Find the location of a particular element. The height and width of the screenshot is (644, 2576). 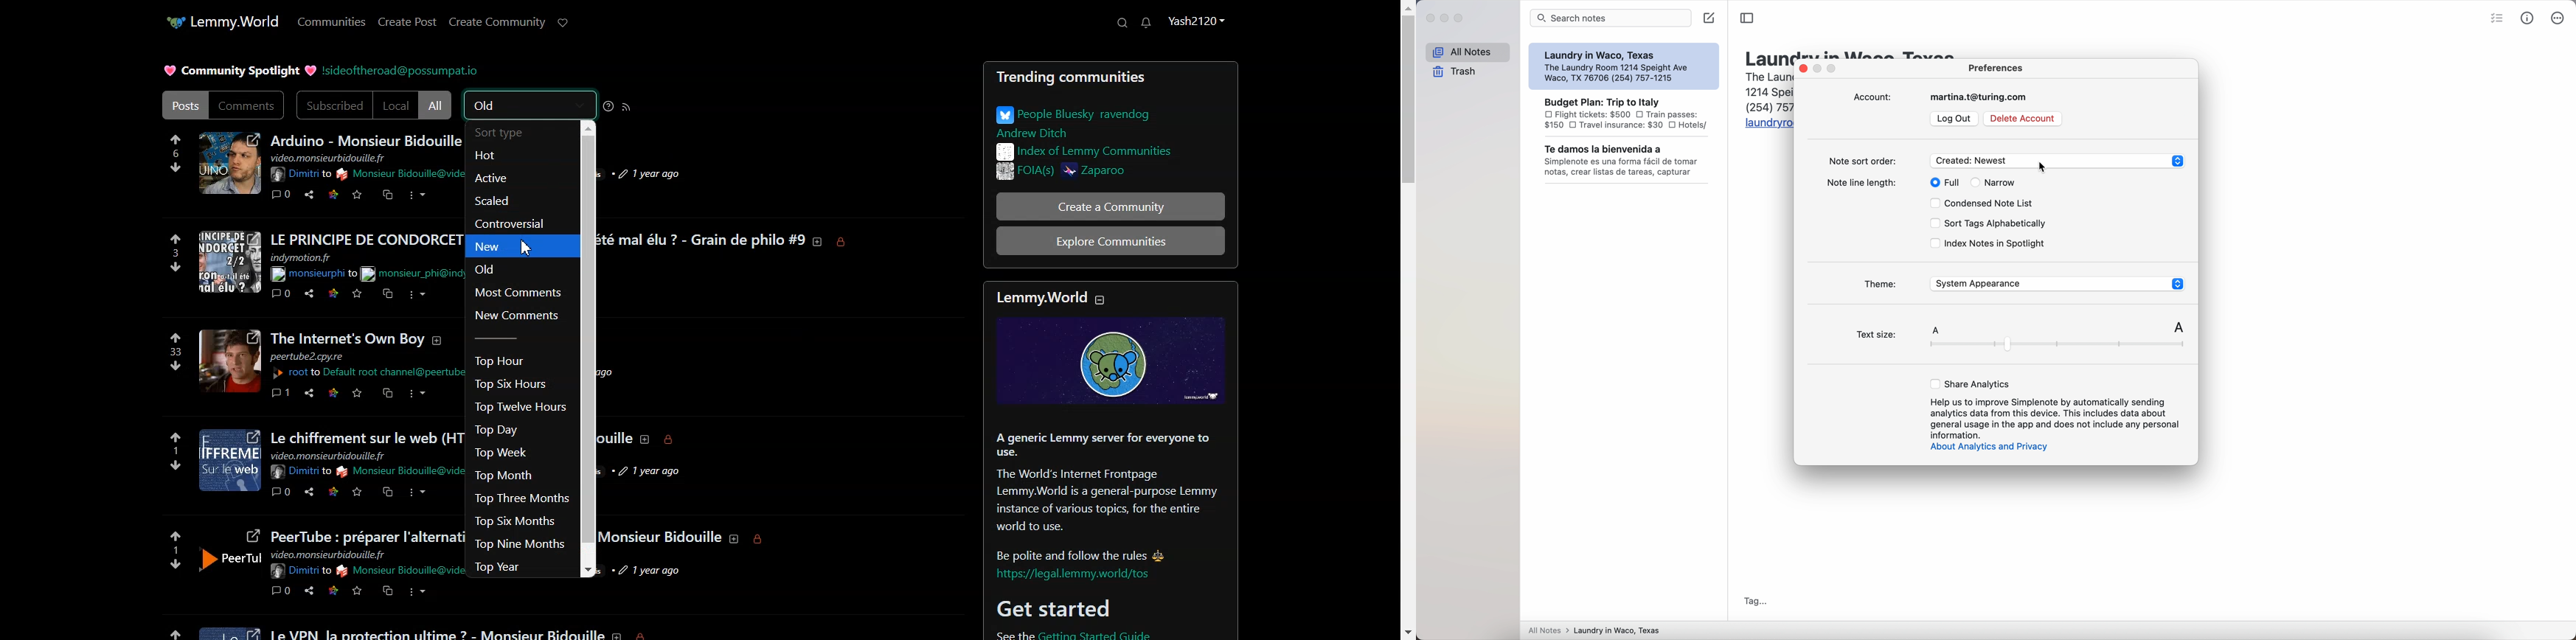

Text is located at coordinates (662, 538).